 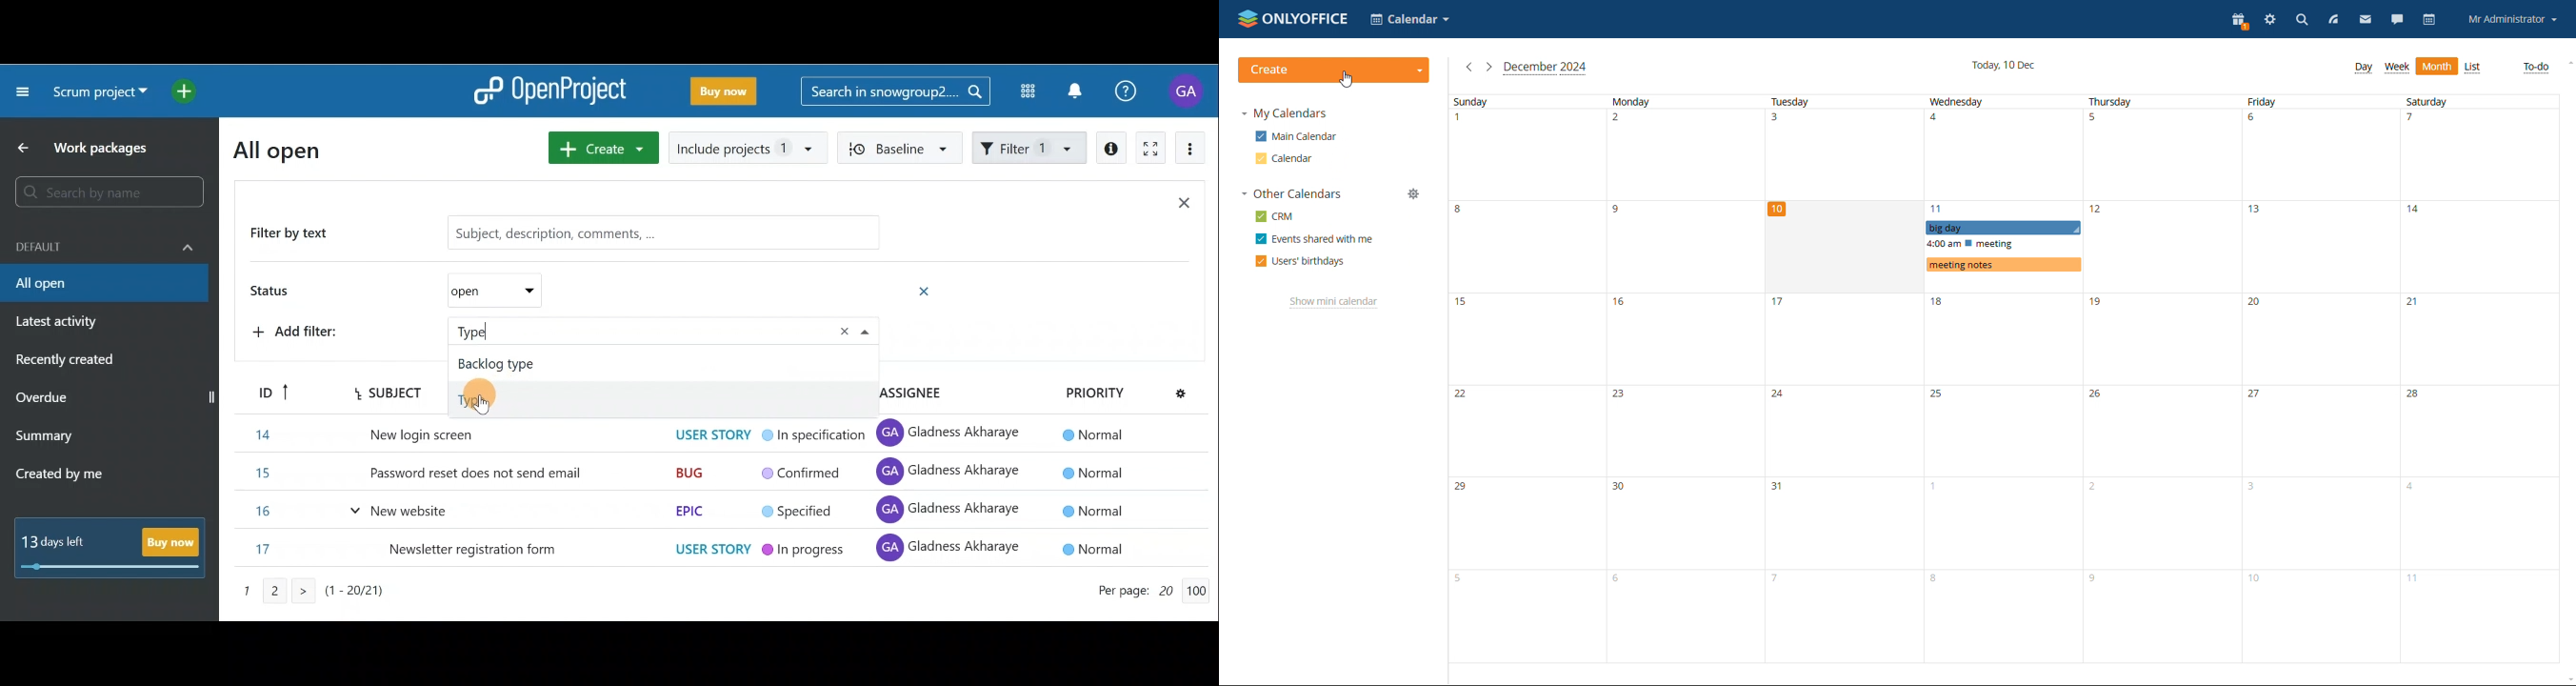 I want to click on current month, so click(x=1546, y=69).